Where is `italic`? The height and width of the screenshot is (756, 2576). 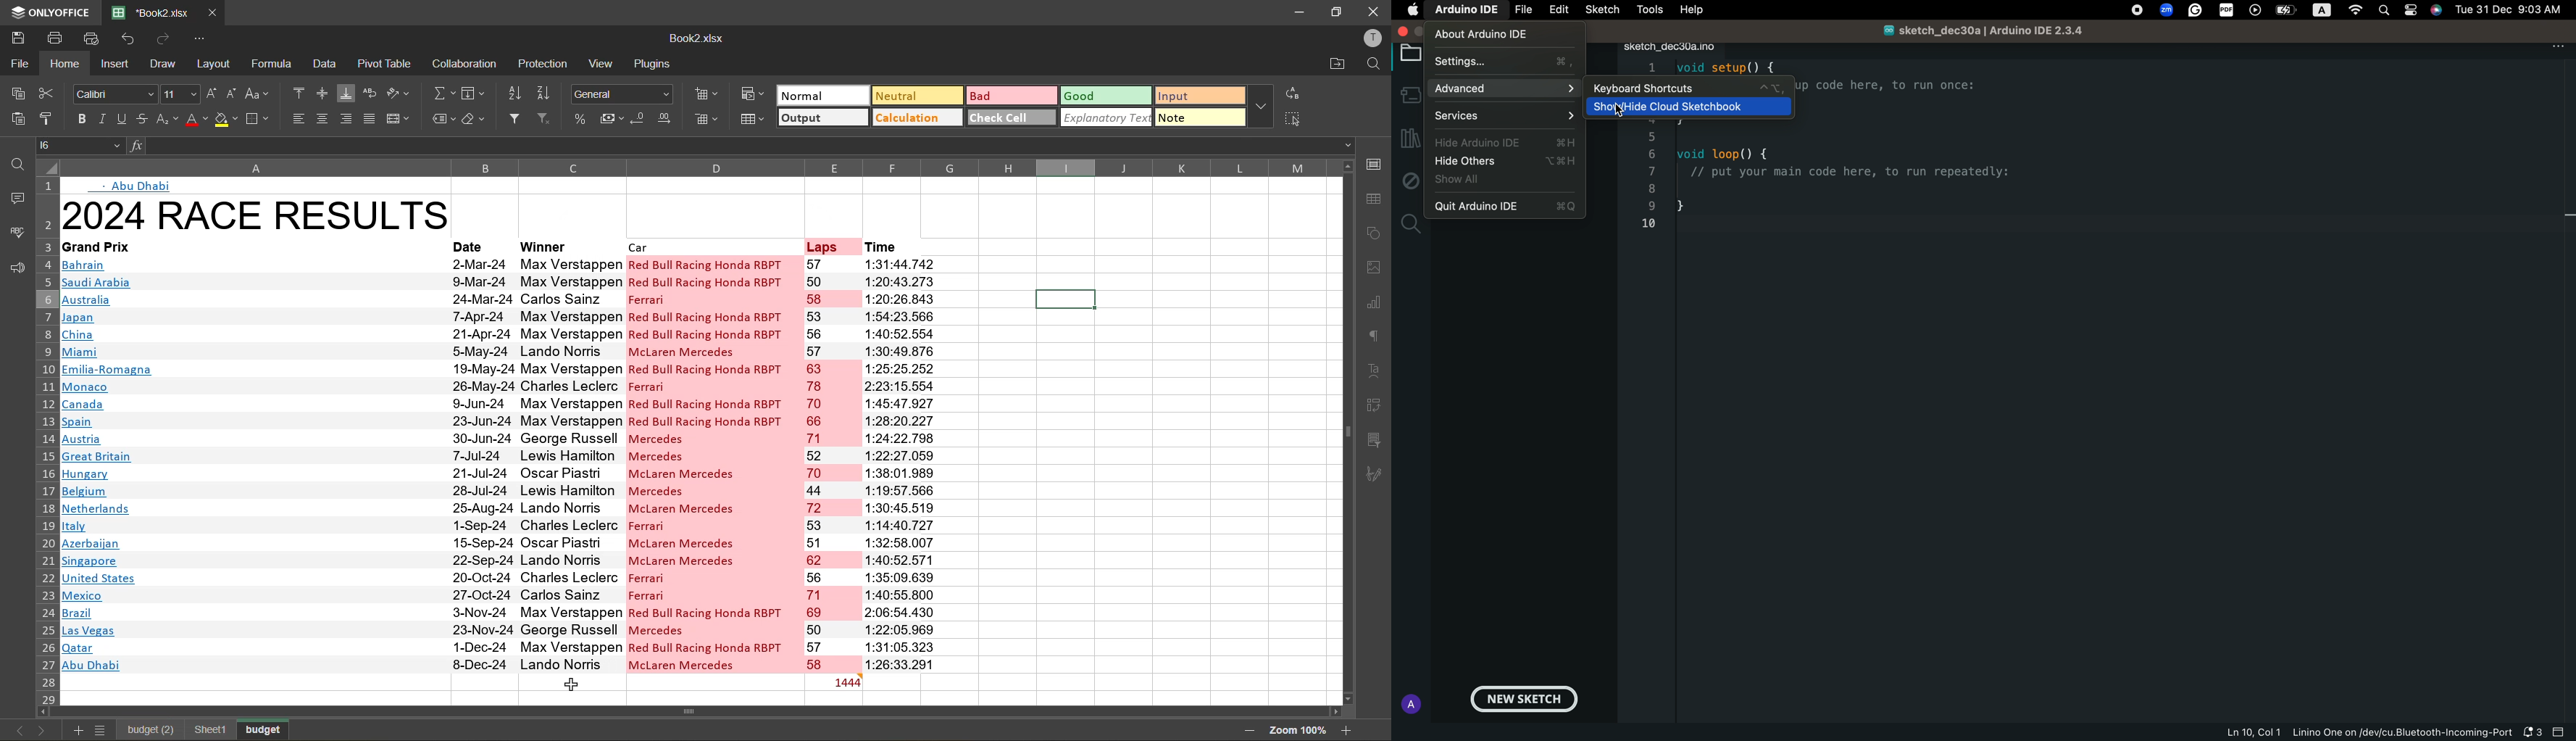 italic is located at coordinates (101, 120).